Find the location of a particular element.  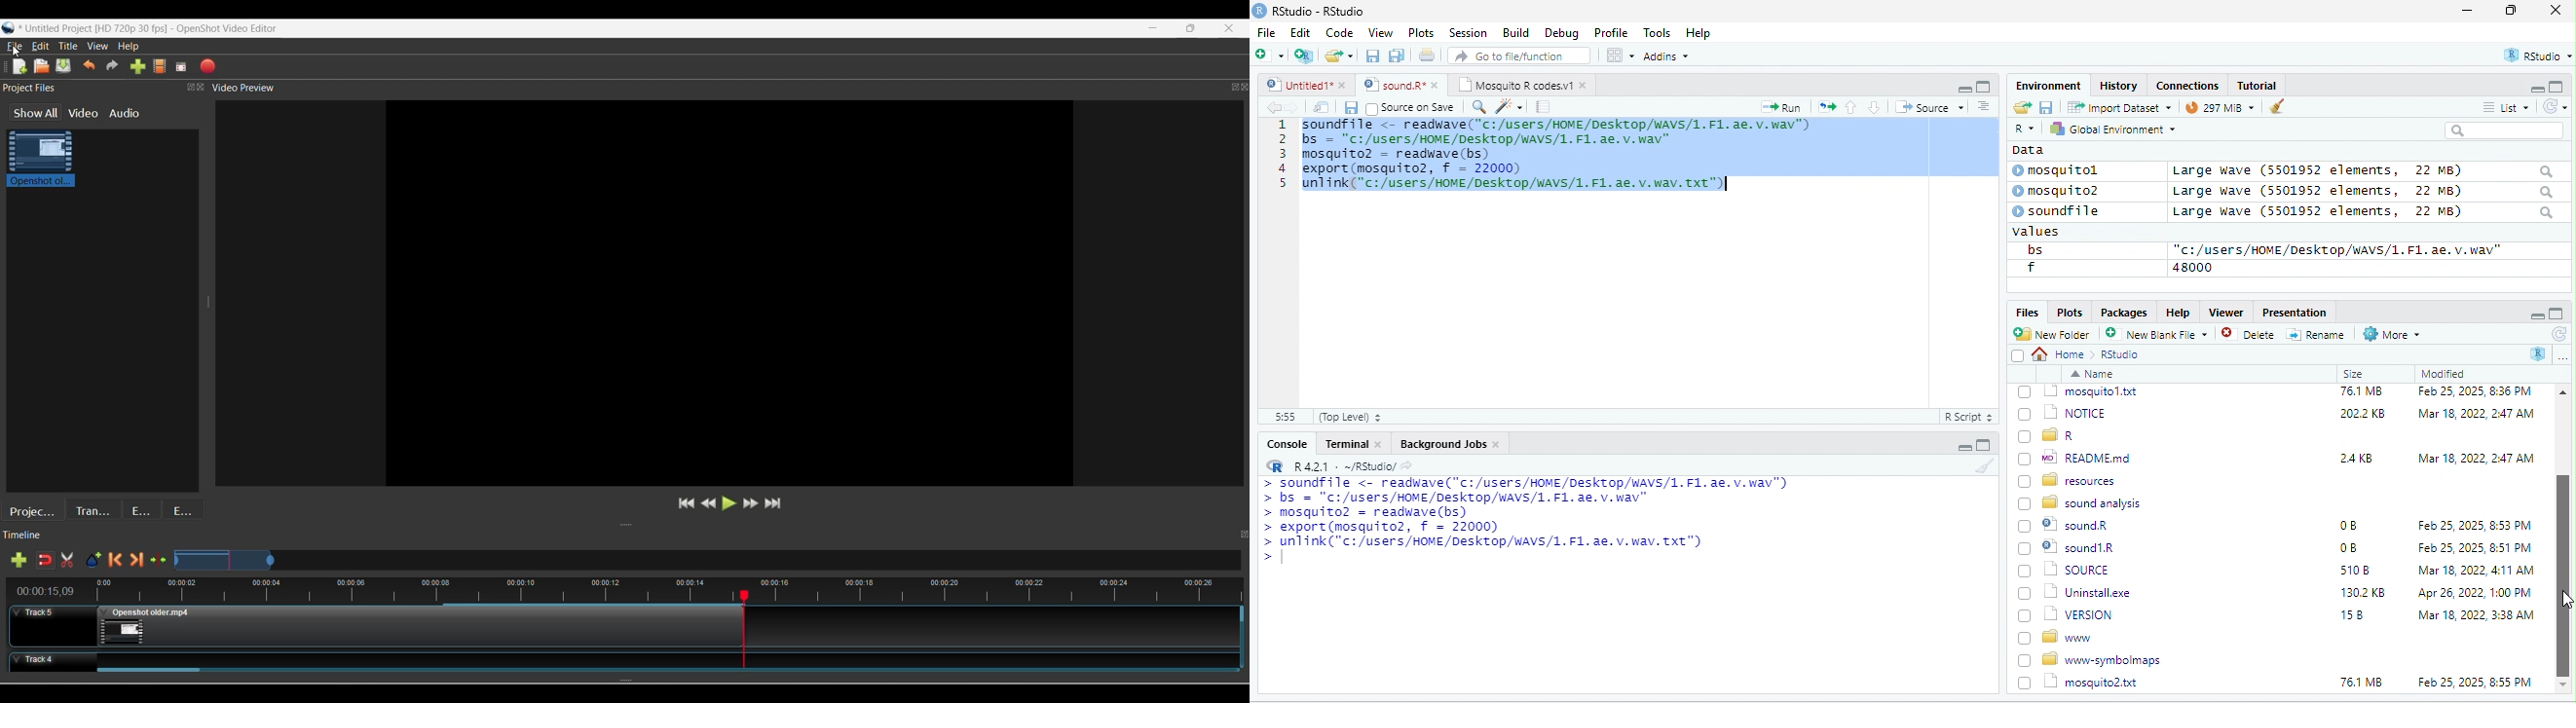

select is located at coordinates (2020, 359).